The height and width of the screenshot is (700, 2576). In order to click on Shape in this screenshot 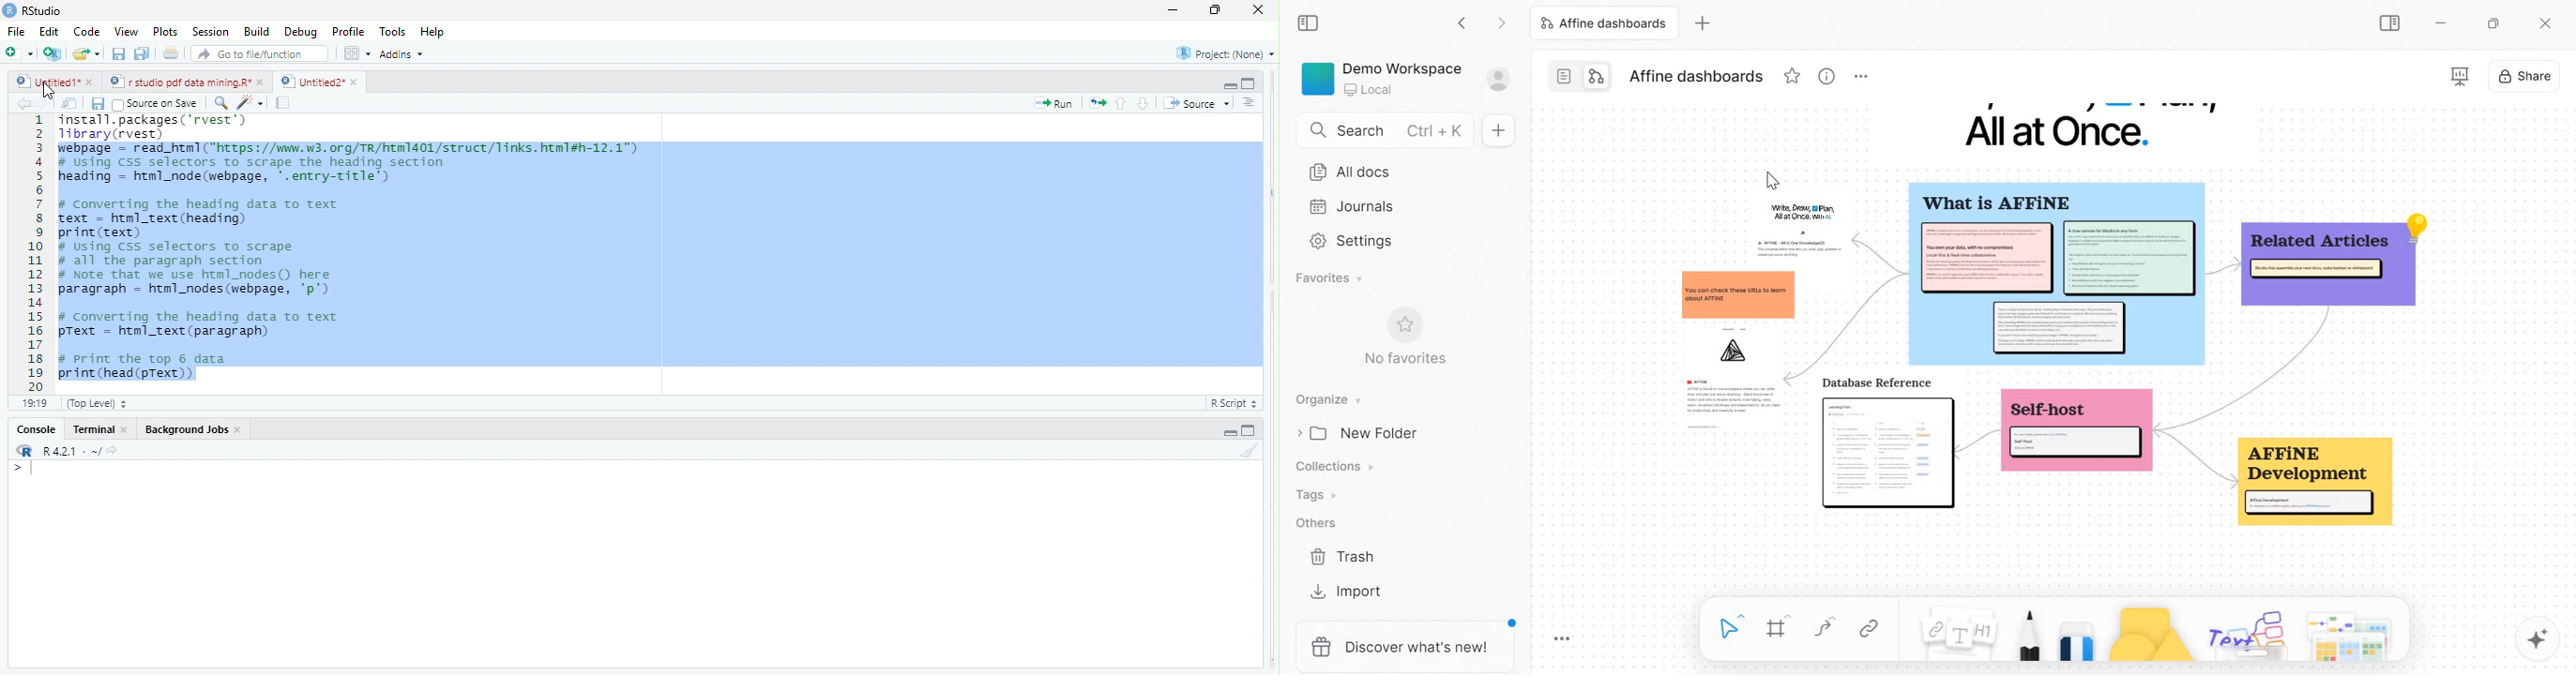, I will do `click(2150, 633)`.